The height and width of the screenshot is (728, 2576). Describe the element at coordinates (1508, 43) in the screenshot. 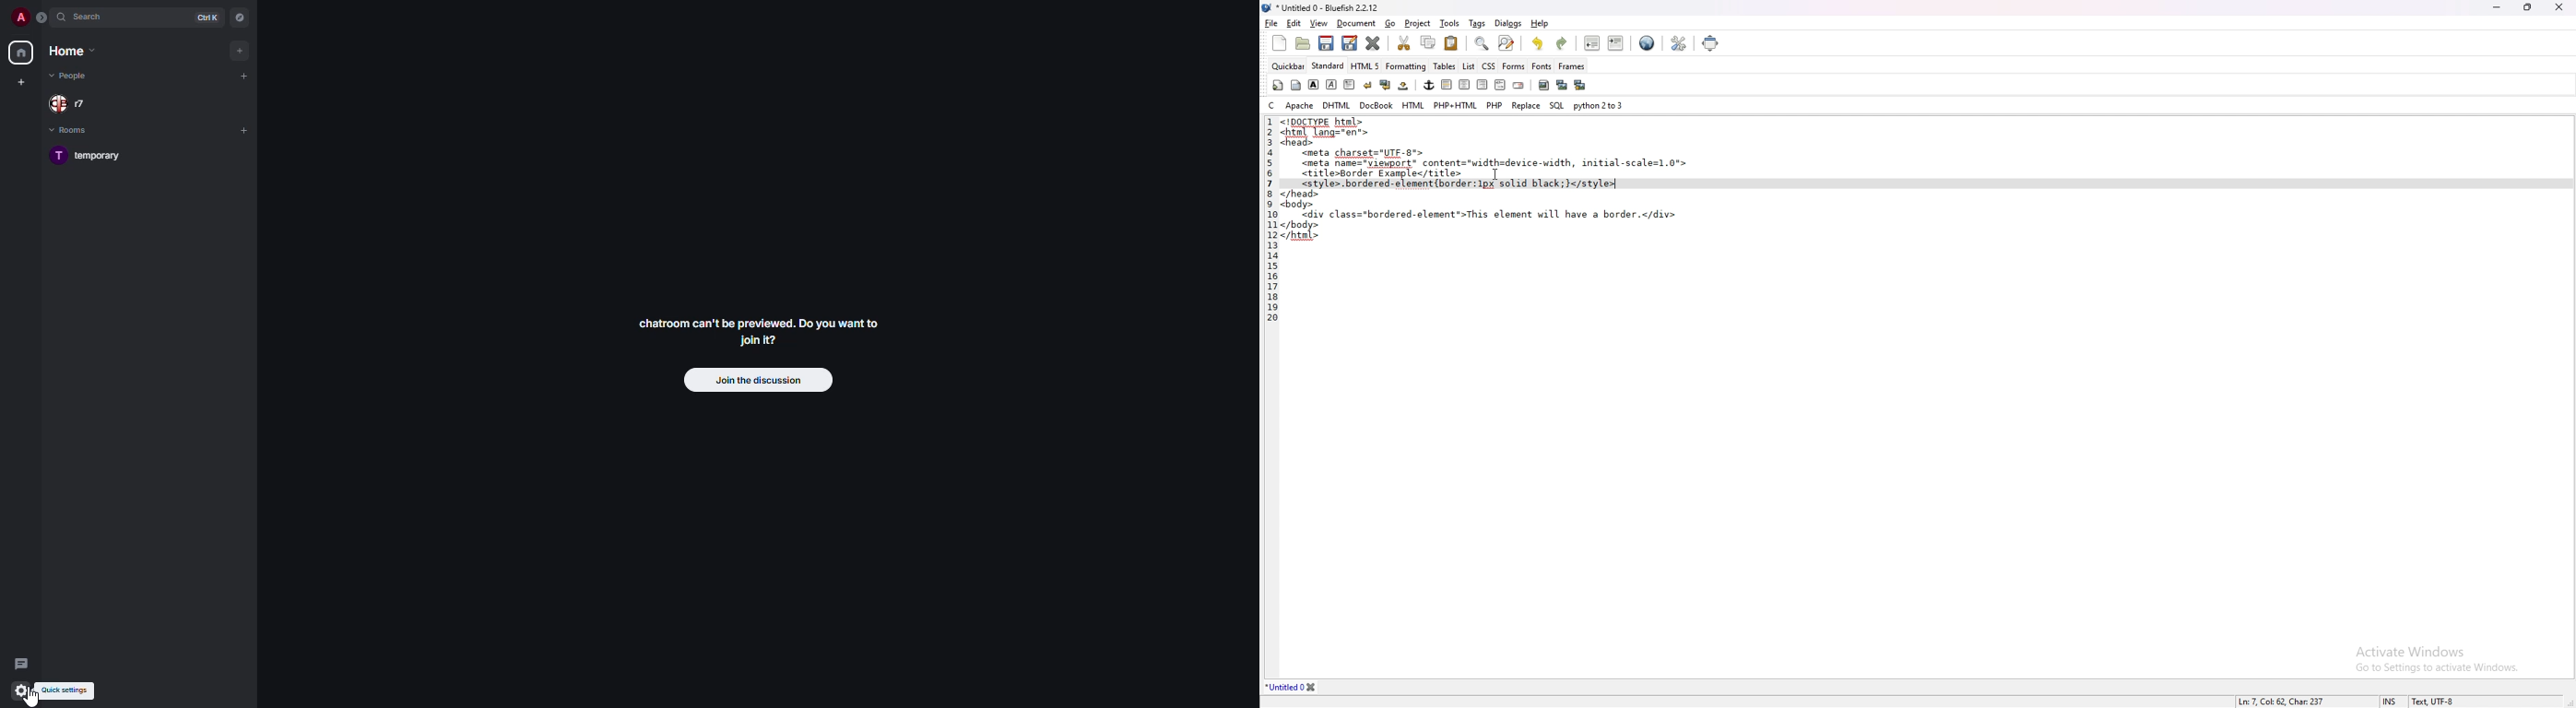

I see `advanced find and replace` at that location.